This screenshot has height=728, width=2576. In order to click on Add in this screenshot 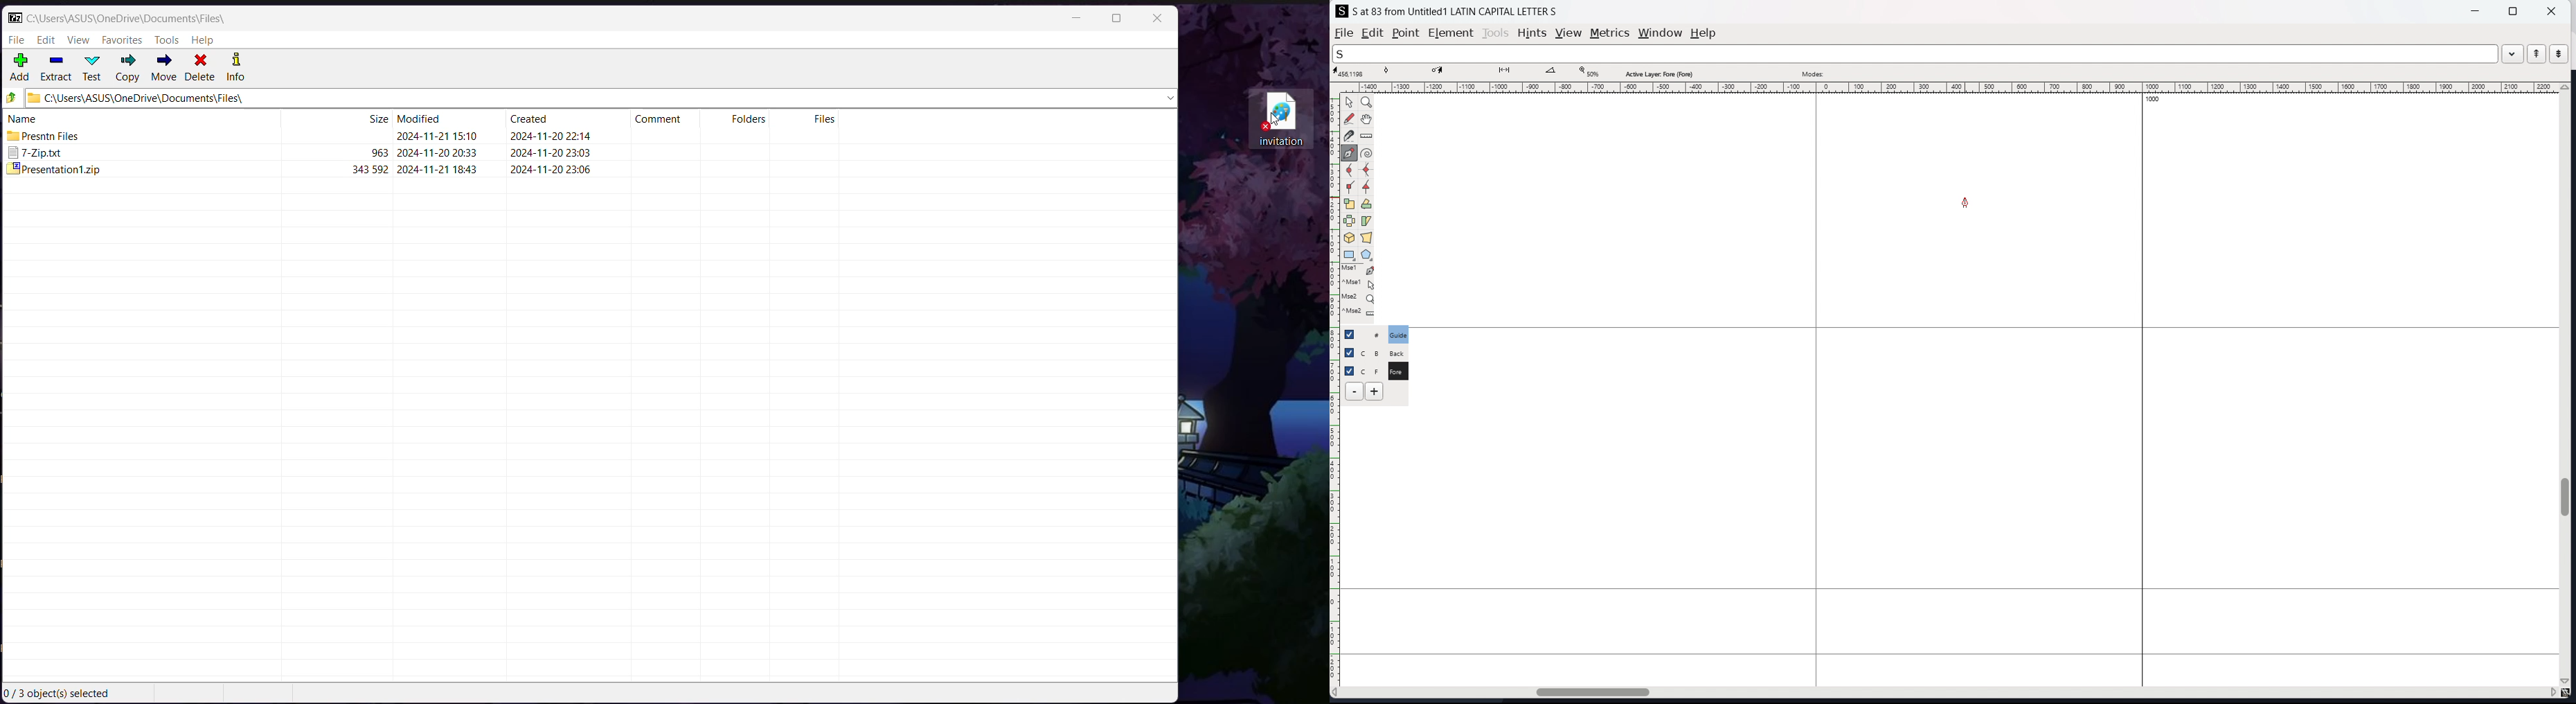, I will do `click(21, 69)`.